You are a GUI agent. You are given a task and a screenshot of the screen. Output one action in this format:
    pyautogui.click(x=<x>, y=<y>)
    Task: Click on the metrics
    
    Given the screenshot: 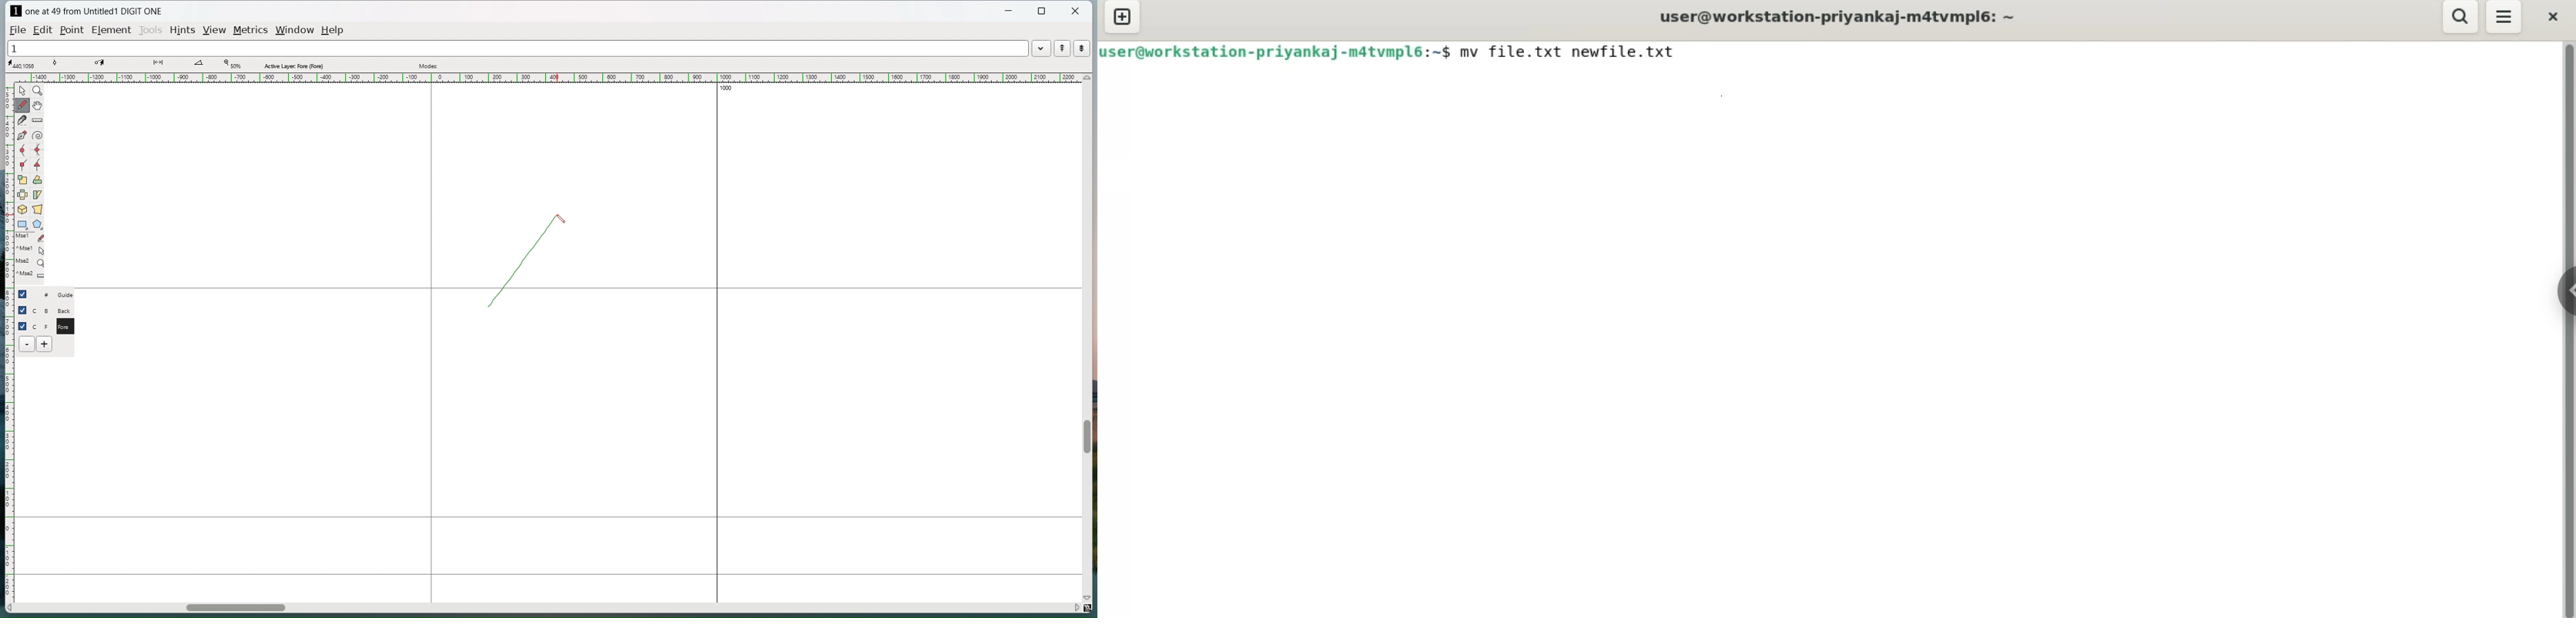 What is the action you would take?
    pyautogui.click(x=252, y=31)
    